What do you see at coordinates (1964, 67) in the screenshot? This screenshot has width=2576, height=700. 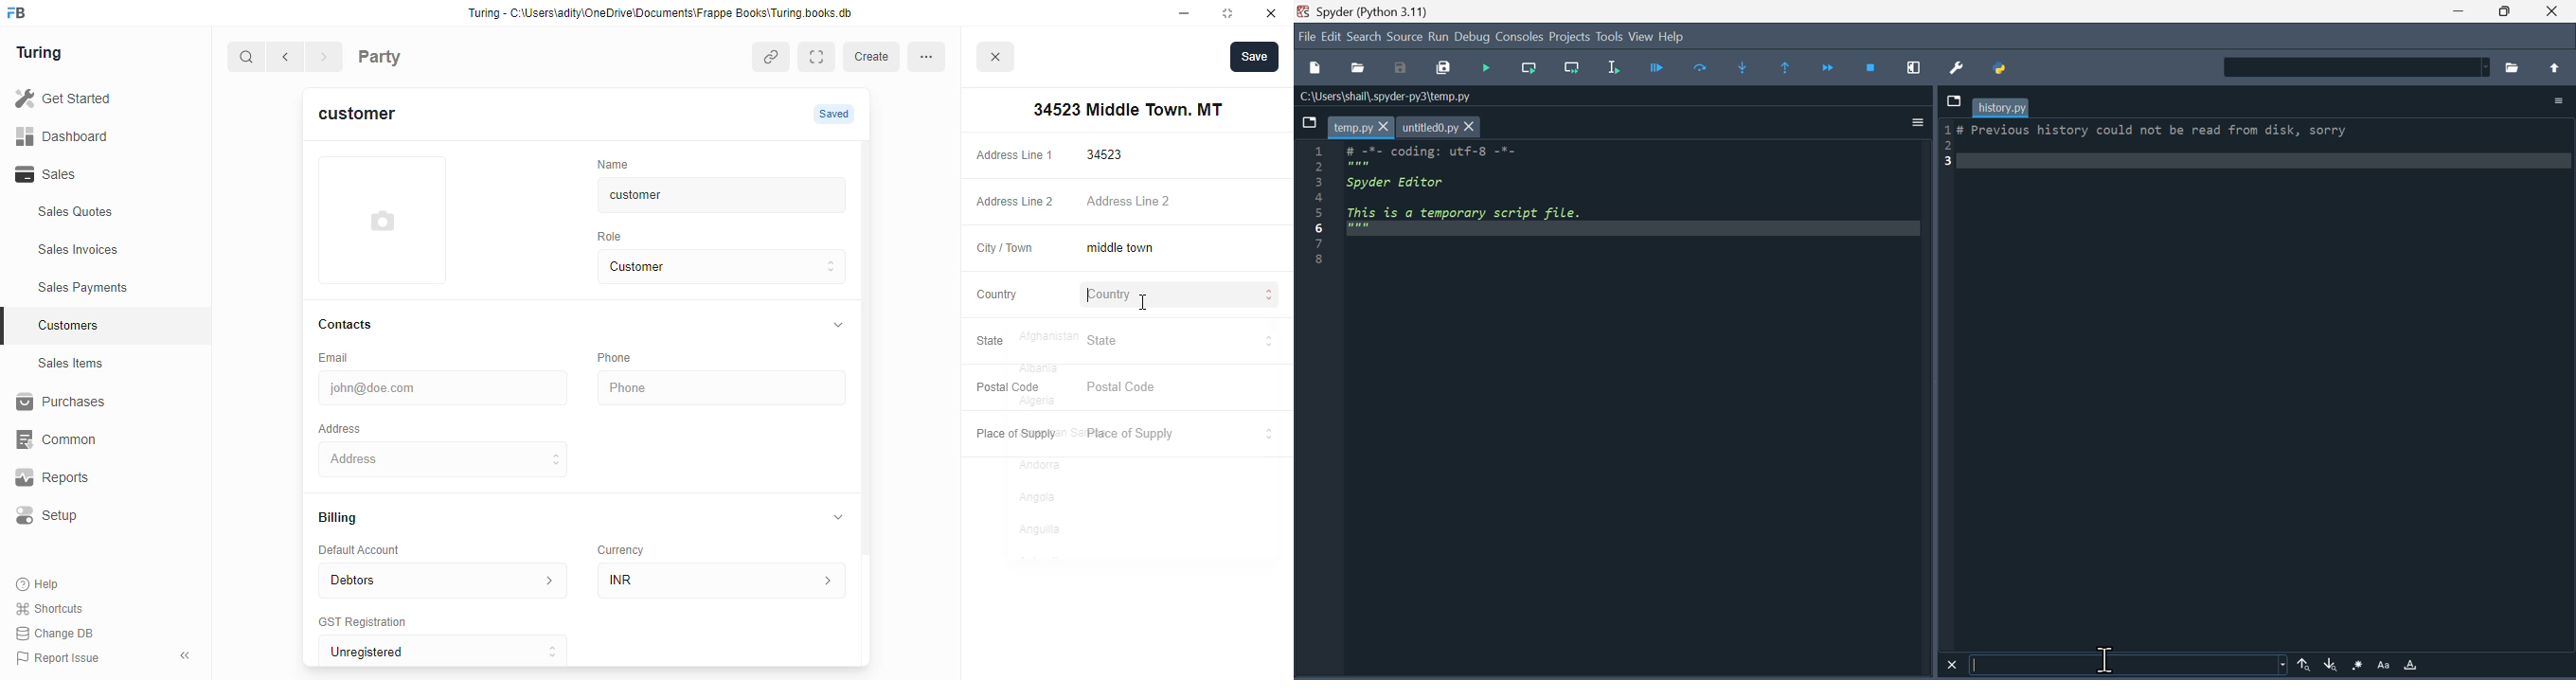 I see `Preferences` at bounding box center [1964, 67].